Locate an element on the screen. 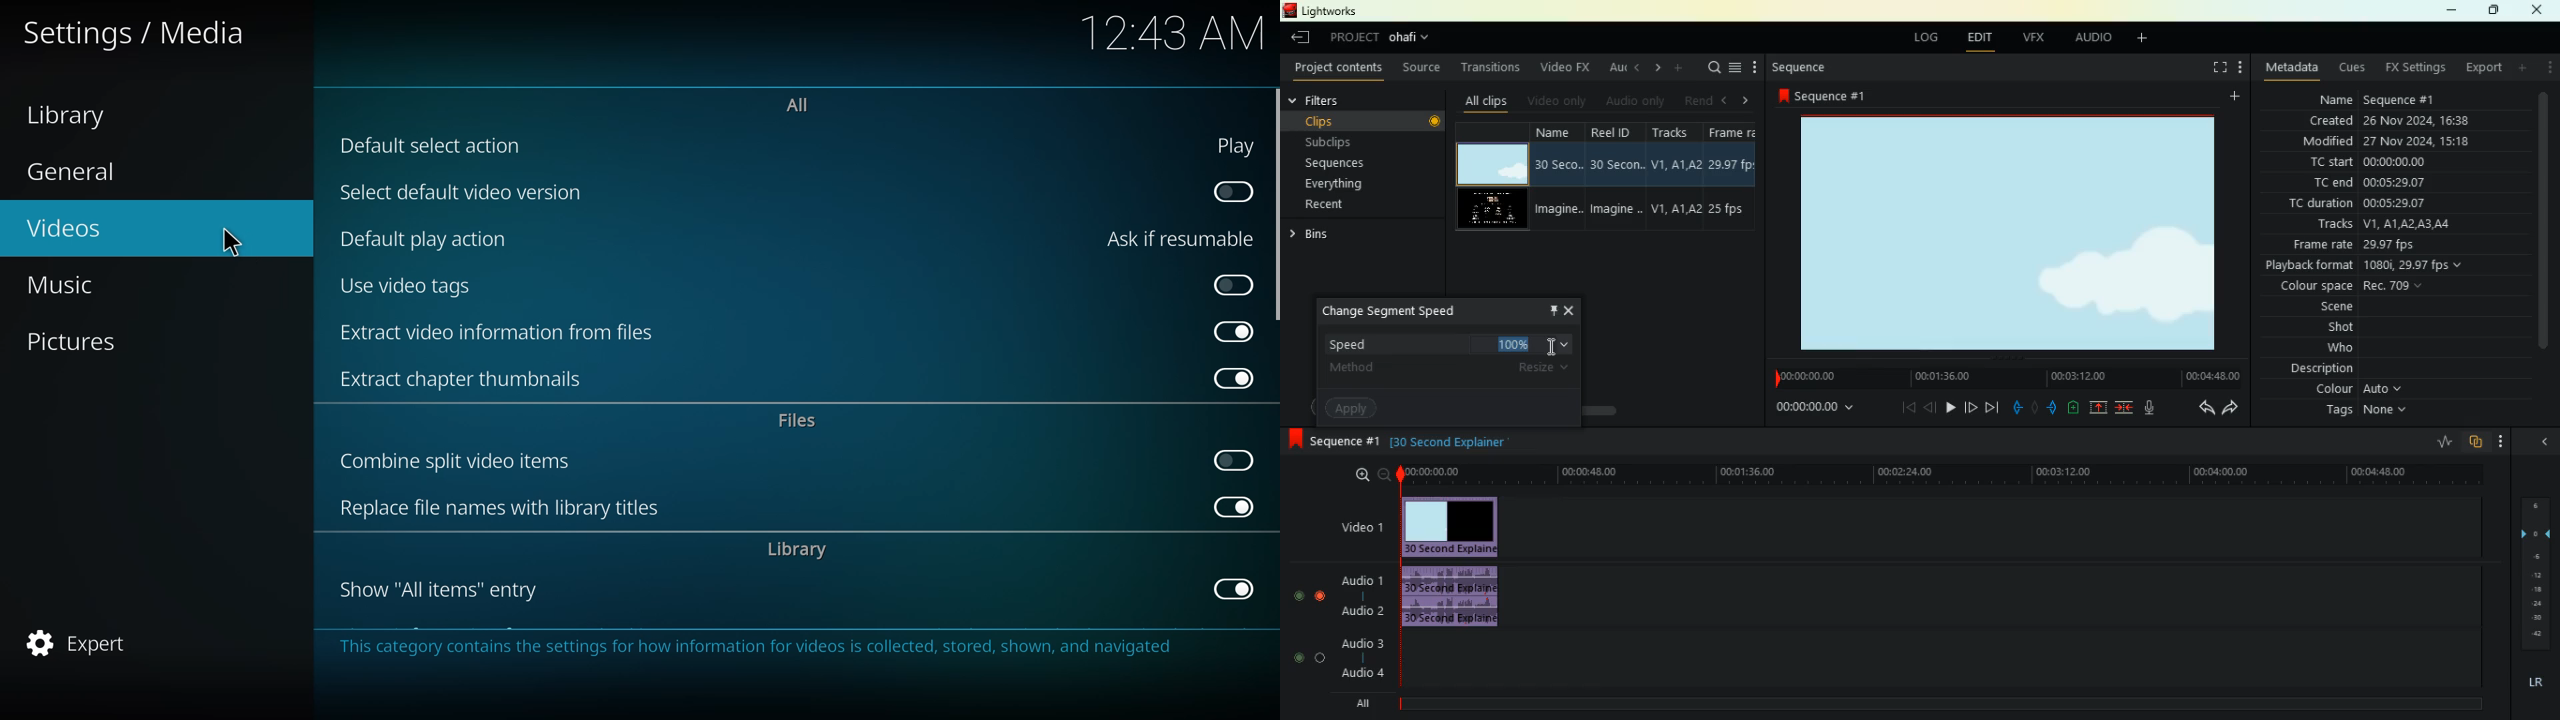 Image resolution: width=2576 pixels, height=728 pixels. filters is located at coordinates (1337, 99).